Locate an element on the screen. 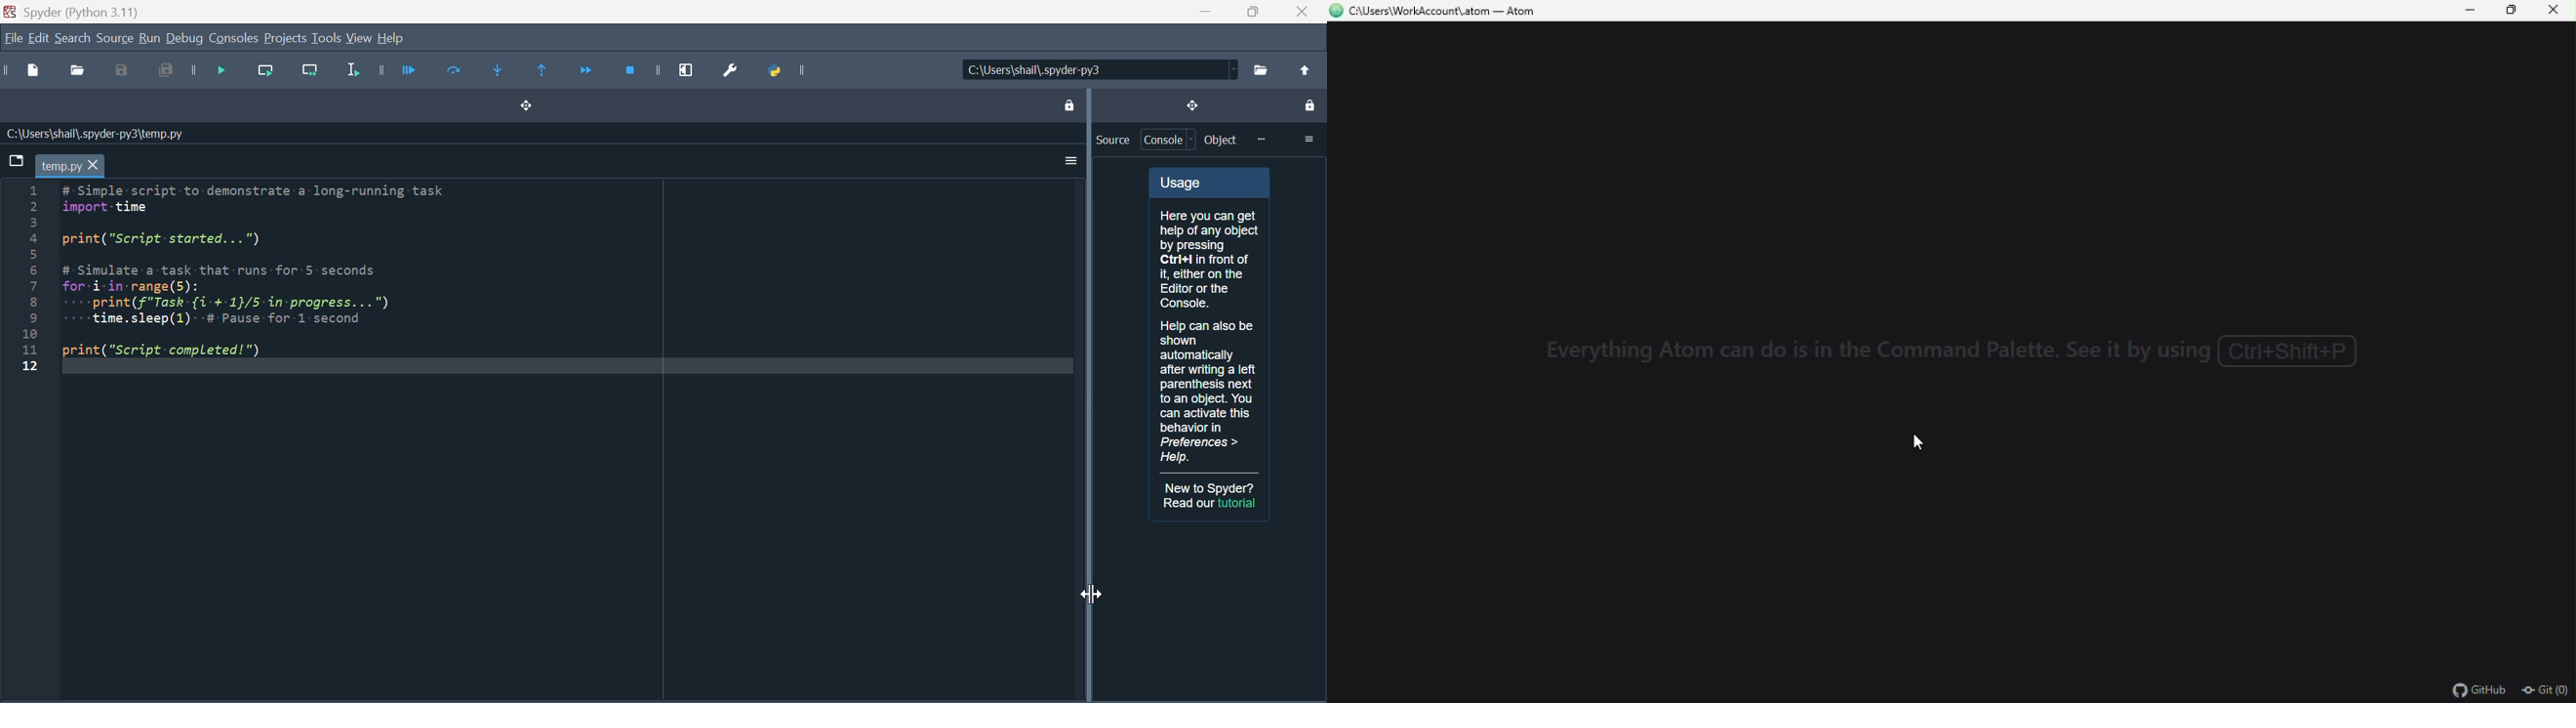  browse tabs is located at coordinates (15, 160).